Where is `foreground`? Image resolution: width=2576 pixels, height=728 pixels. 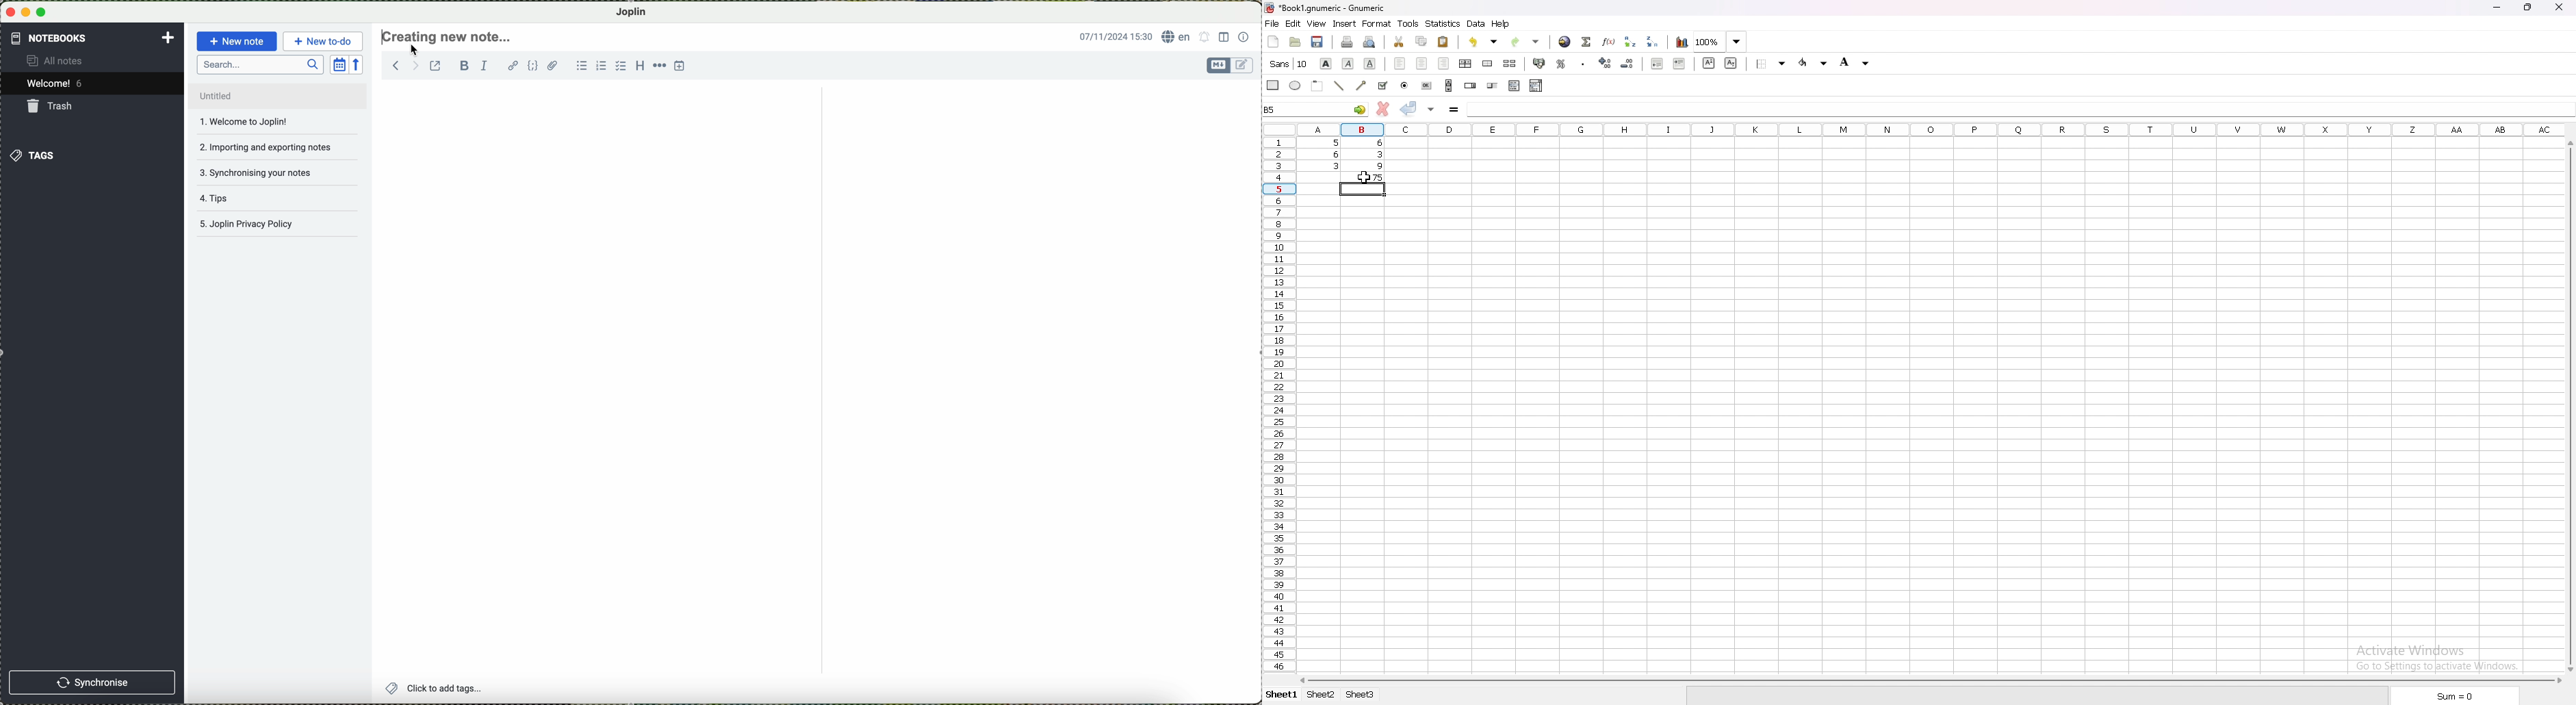
foreground is located at coordinates (1857, 62).